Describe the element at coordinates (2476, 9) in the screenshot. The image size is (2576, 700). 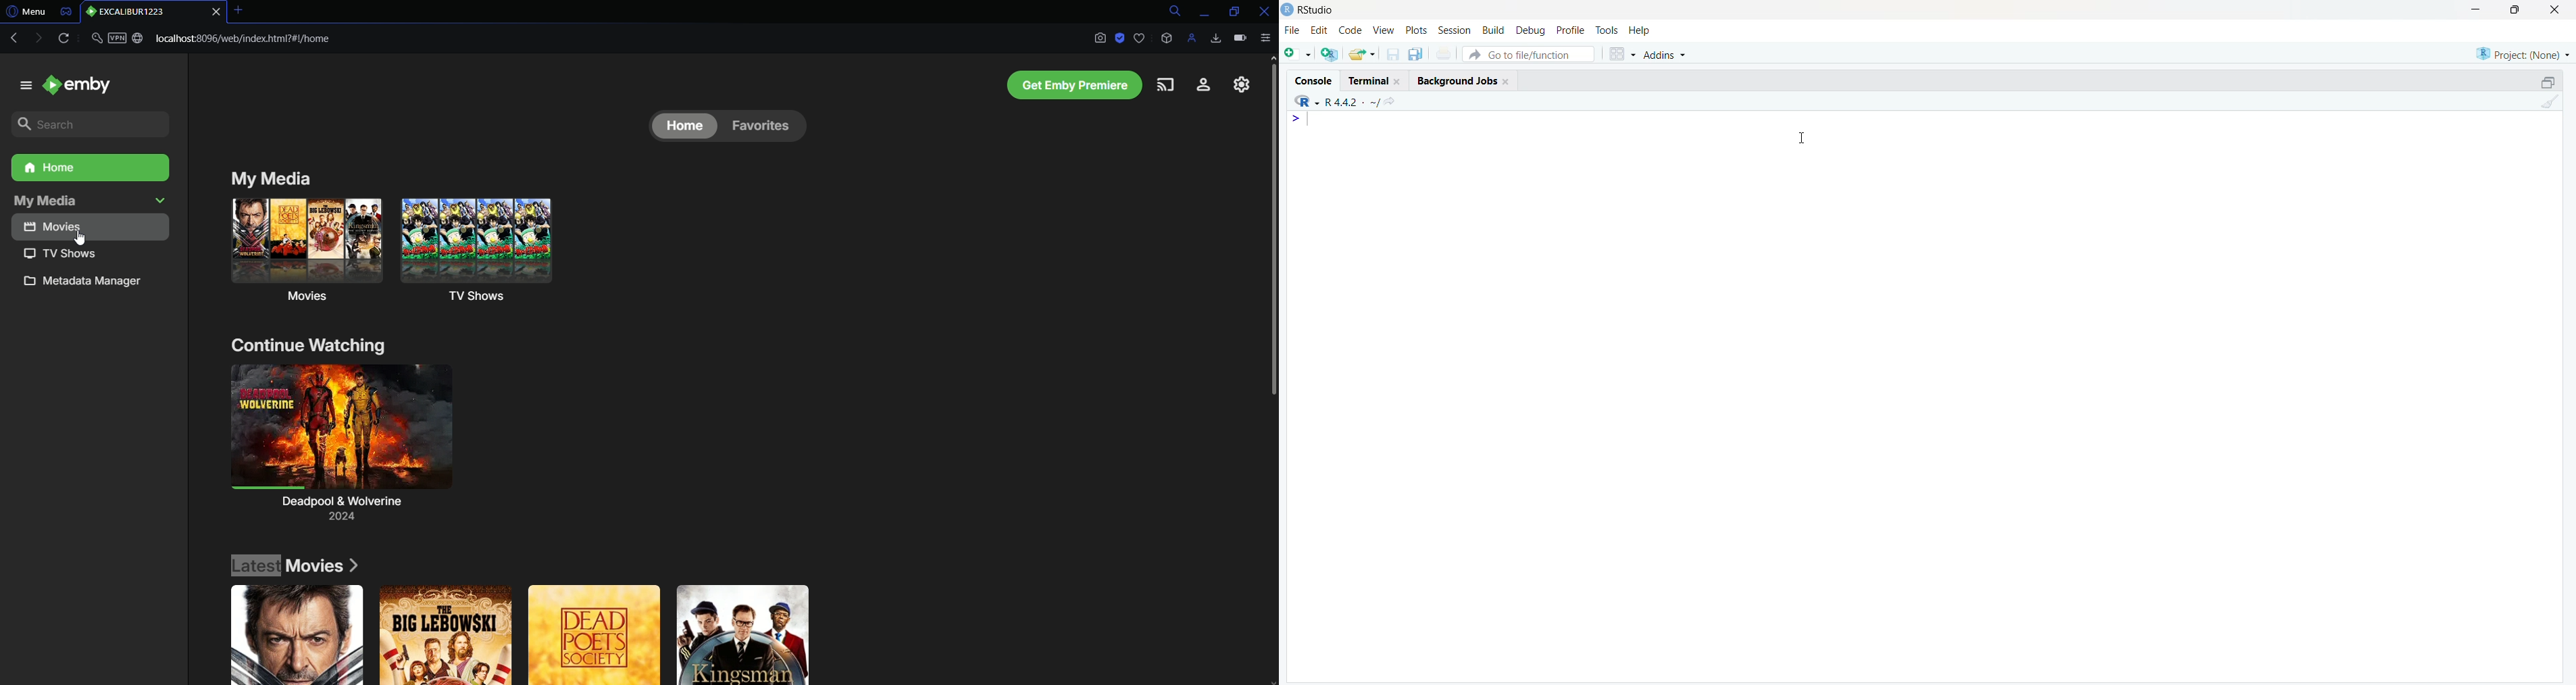
I see `minimise` at that location.